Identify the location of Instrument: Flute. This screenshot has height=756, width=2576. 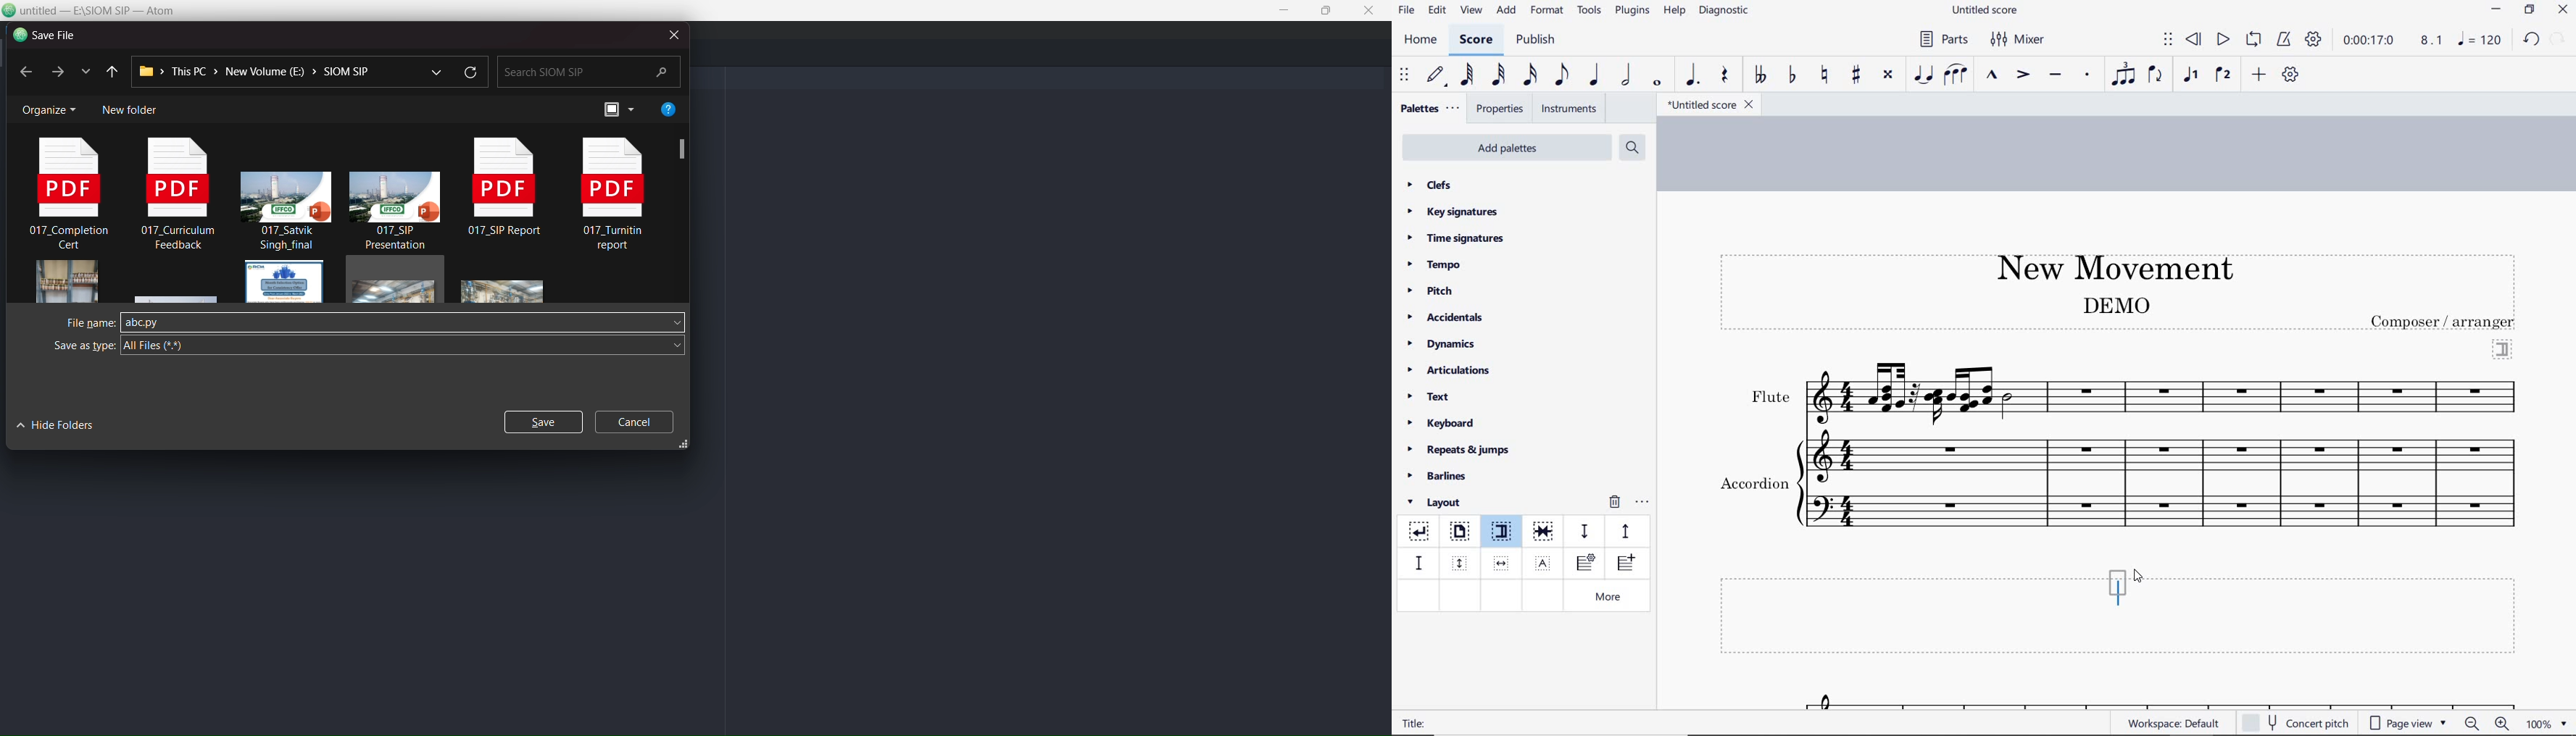
(2167, 392).